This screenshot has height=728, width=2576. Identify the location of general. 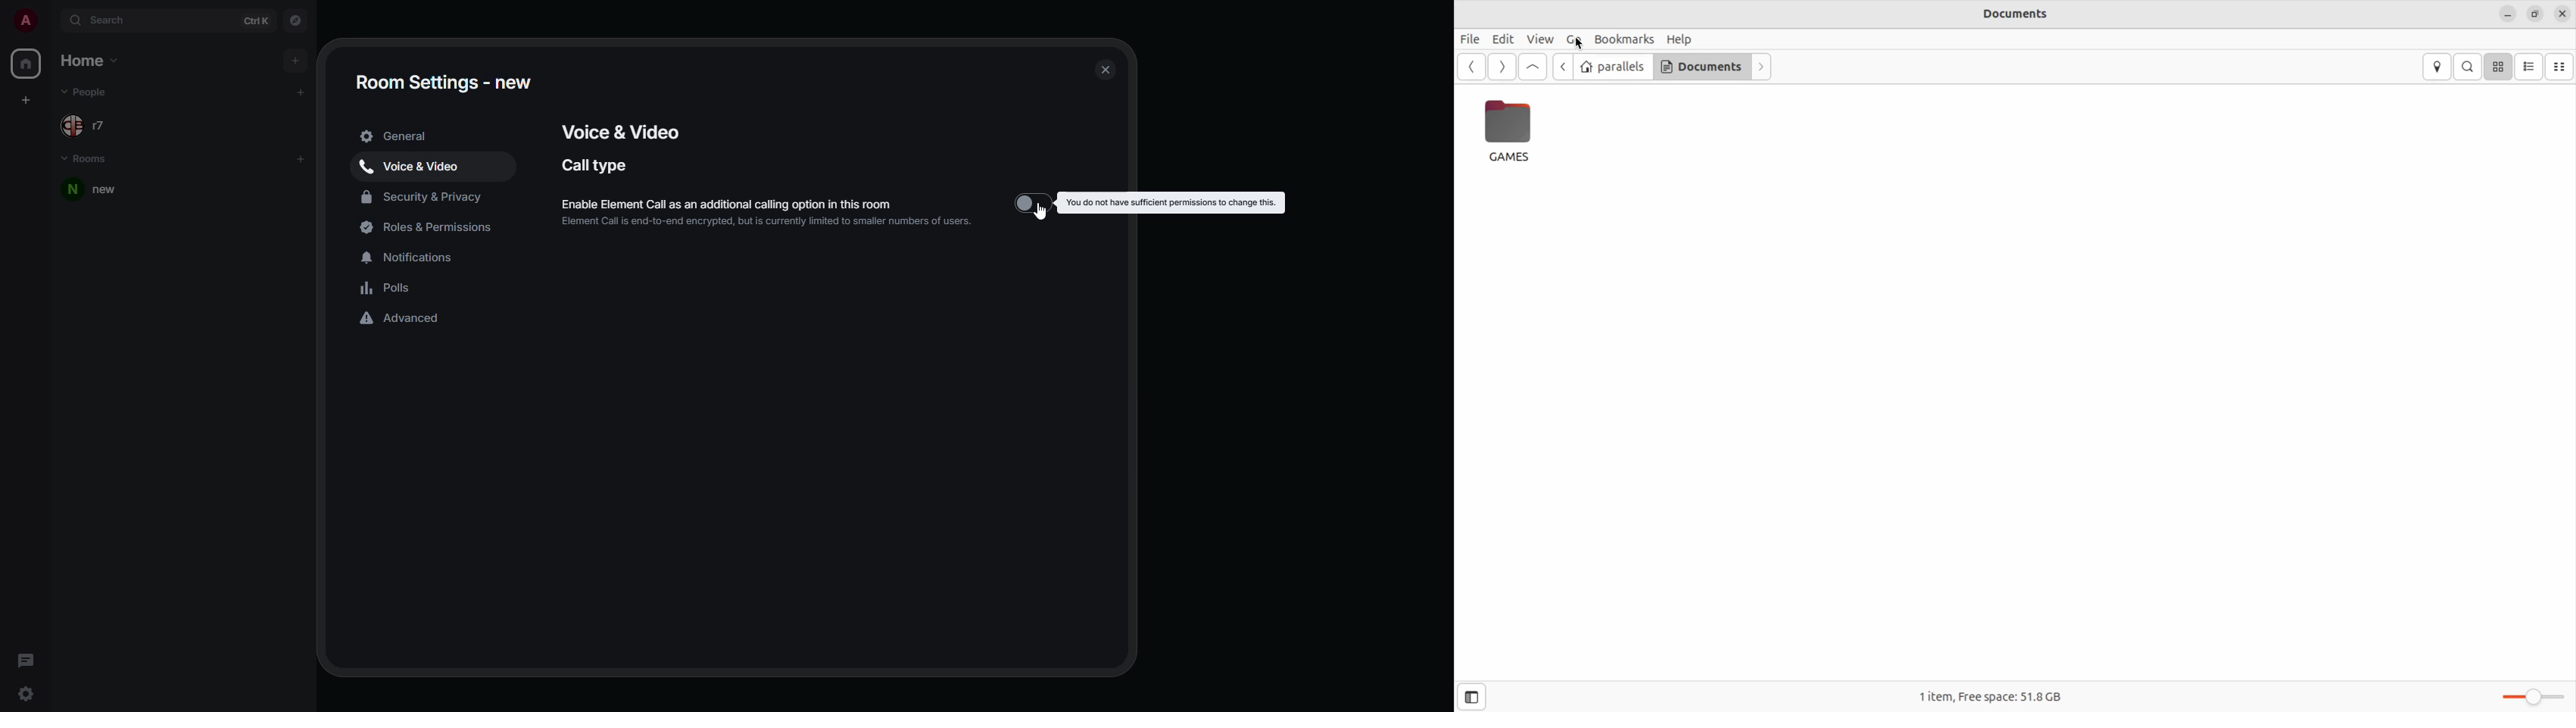
(398, 135).